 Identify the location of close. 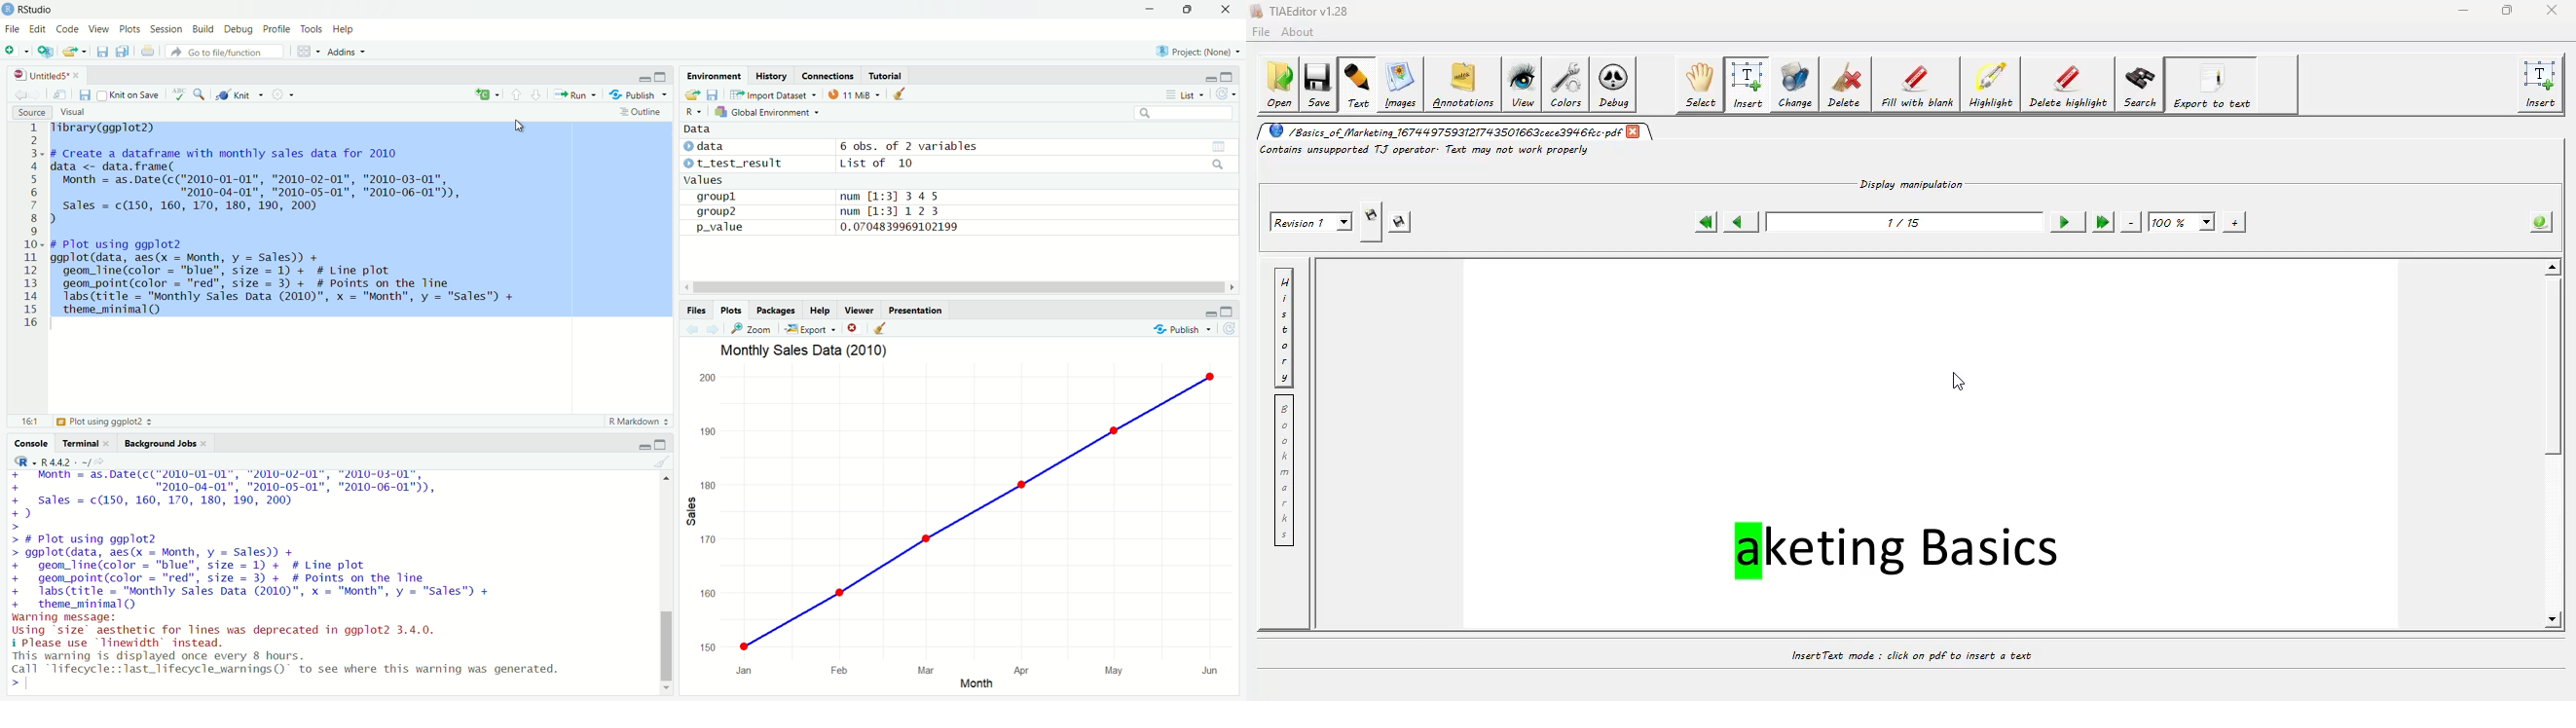
(1223, 12).